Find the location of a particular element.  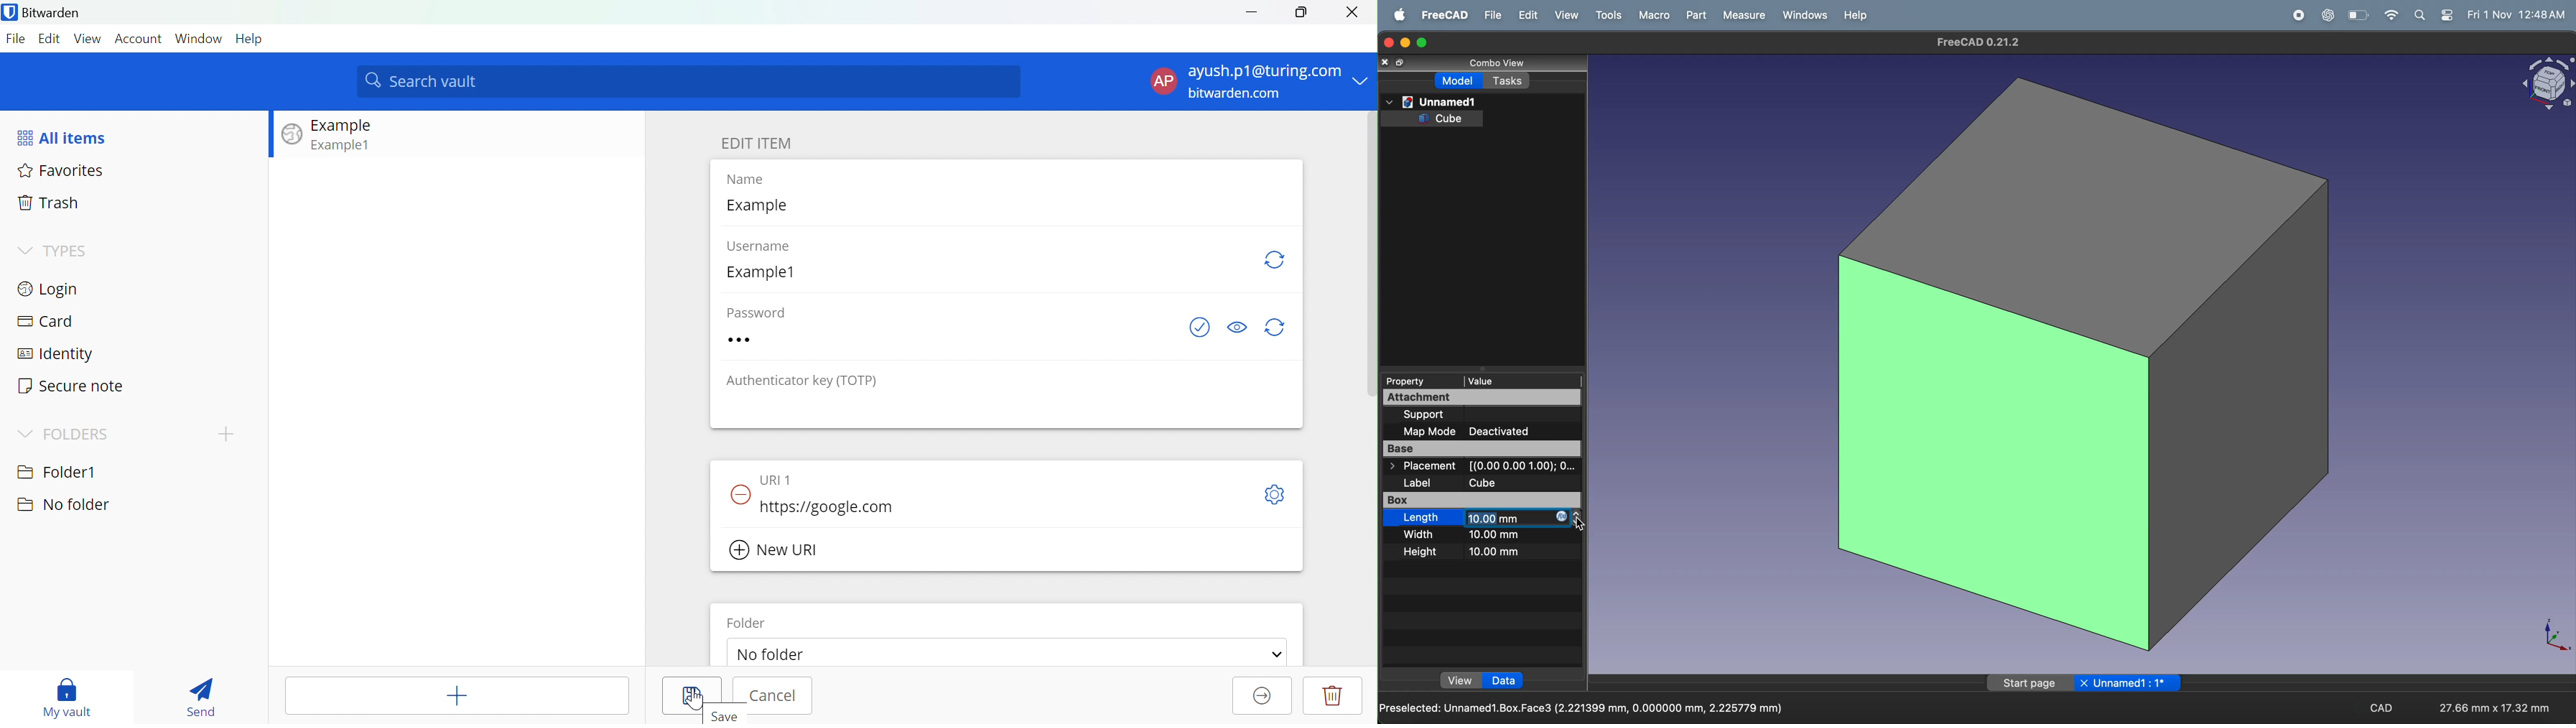

record is located at coordinates (2294, 14).